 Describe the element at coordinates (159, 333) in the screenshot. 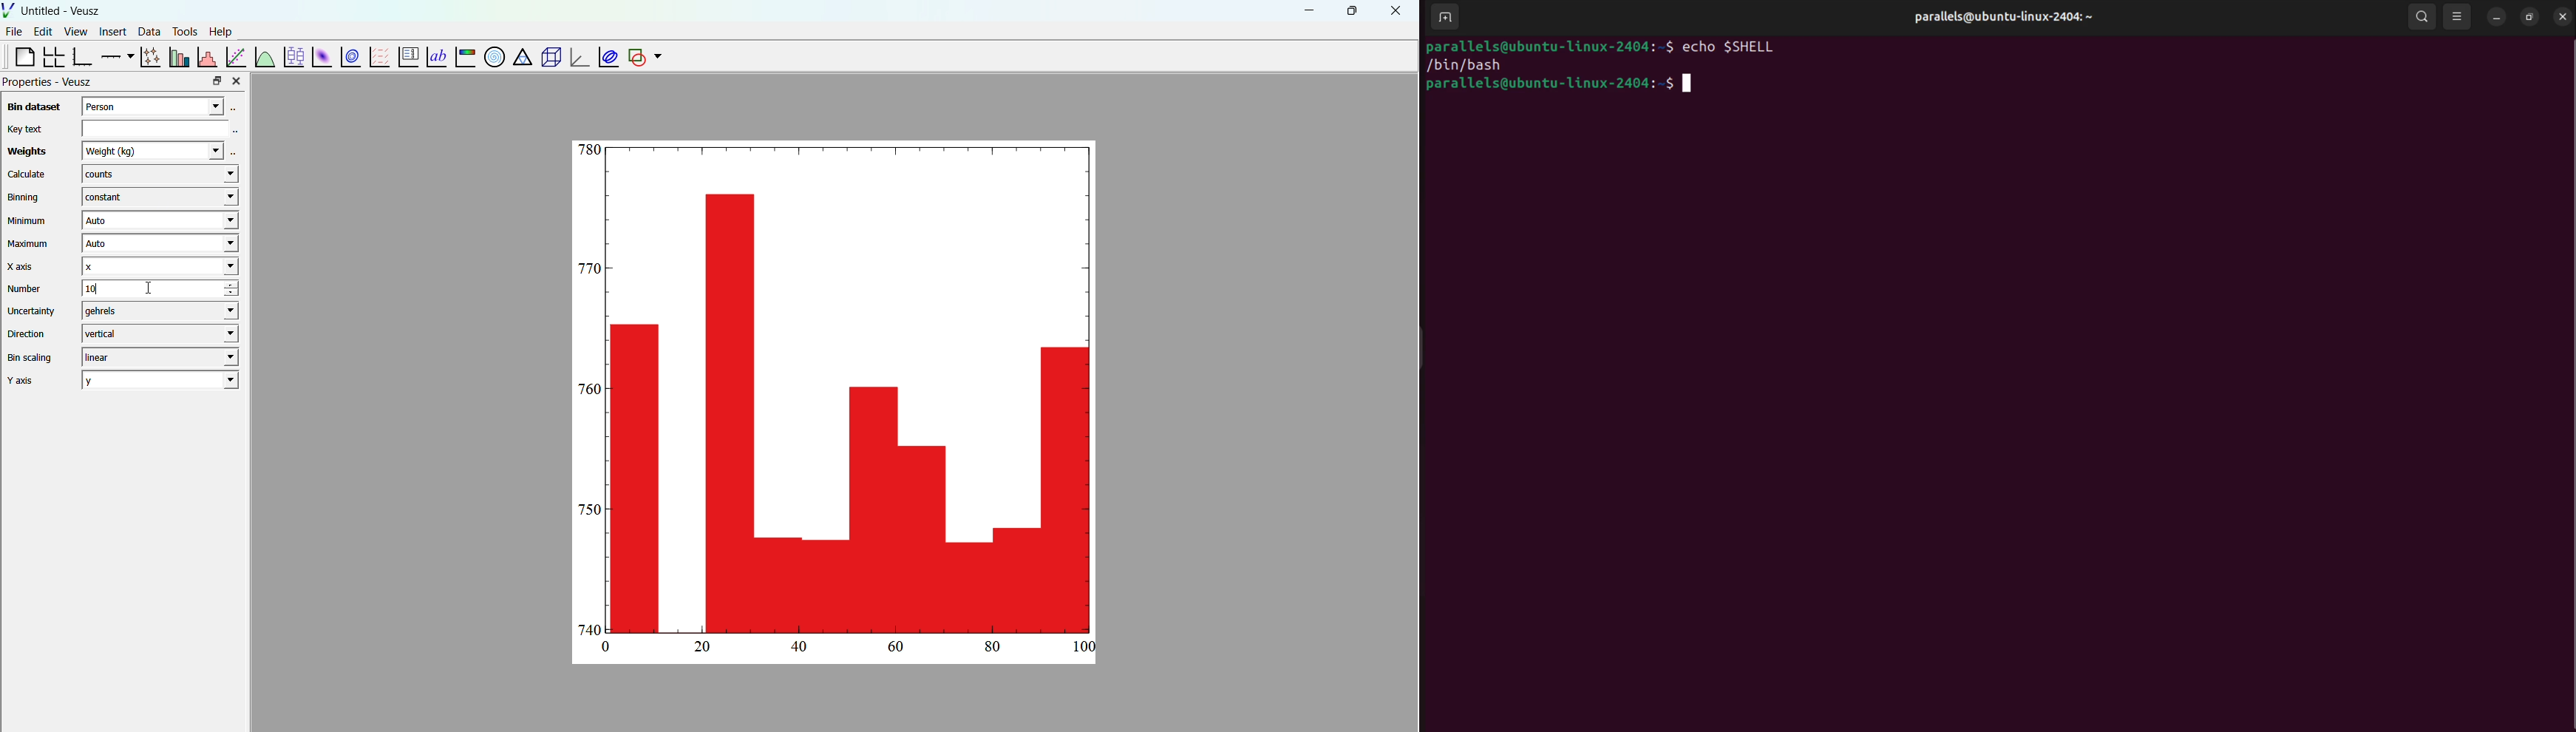

I see `vertical` at that location.